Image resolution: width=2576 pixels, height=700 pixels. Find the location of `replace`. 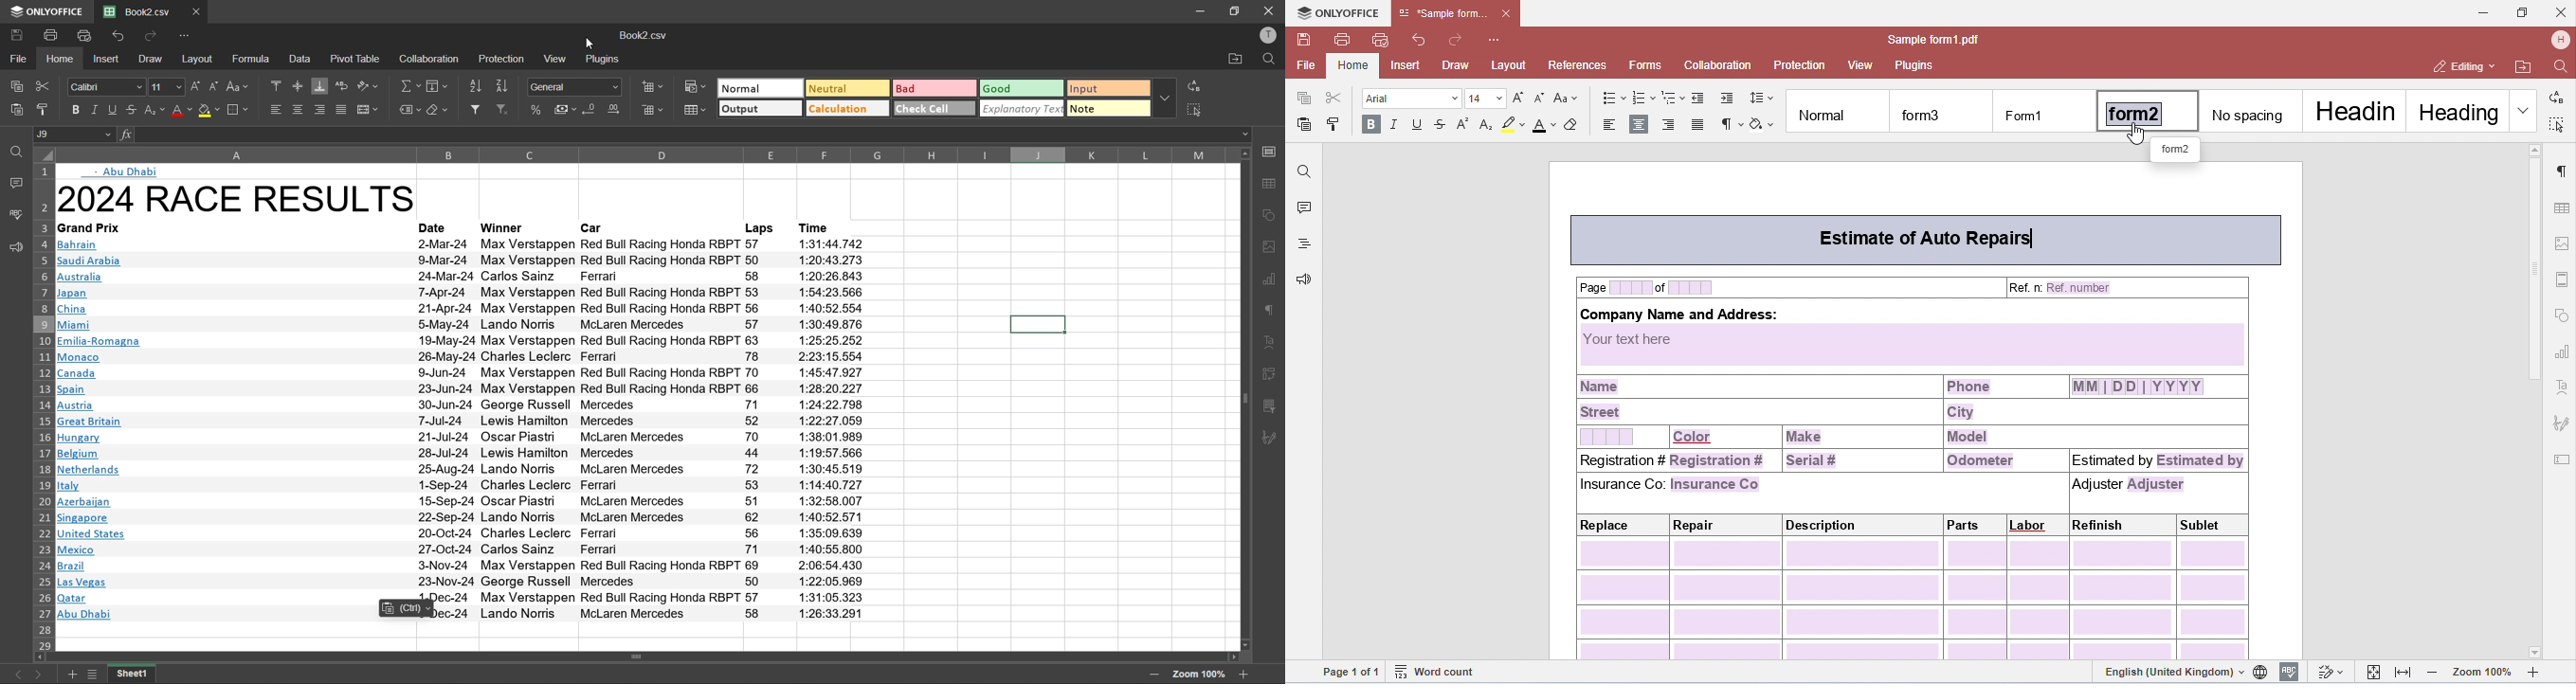

replace is located at coordinates (1197, 86).